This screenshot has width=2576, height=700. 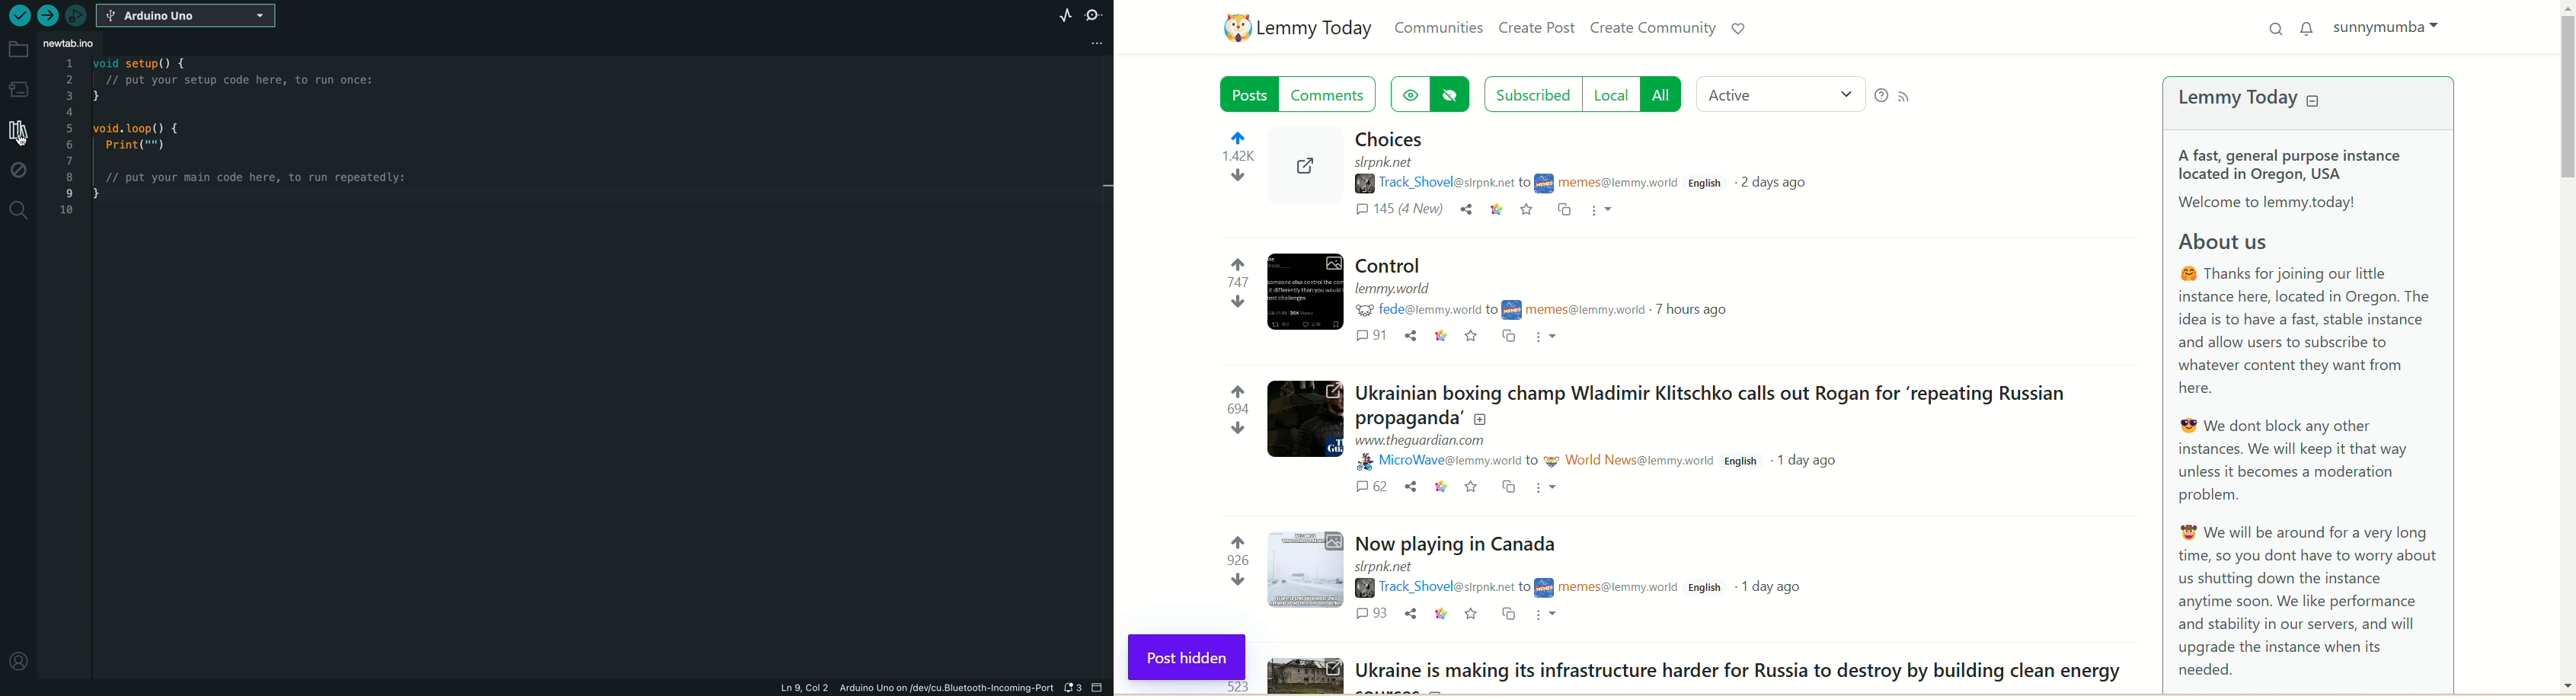 I want to click on votes up and down, so click(x=1226, y=167).